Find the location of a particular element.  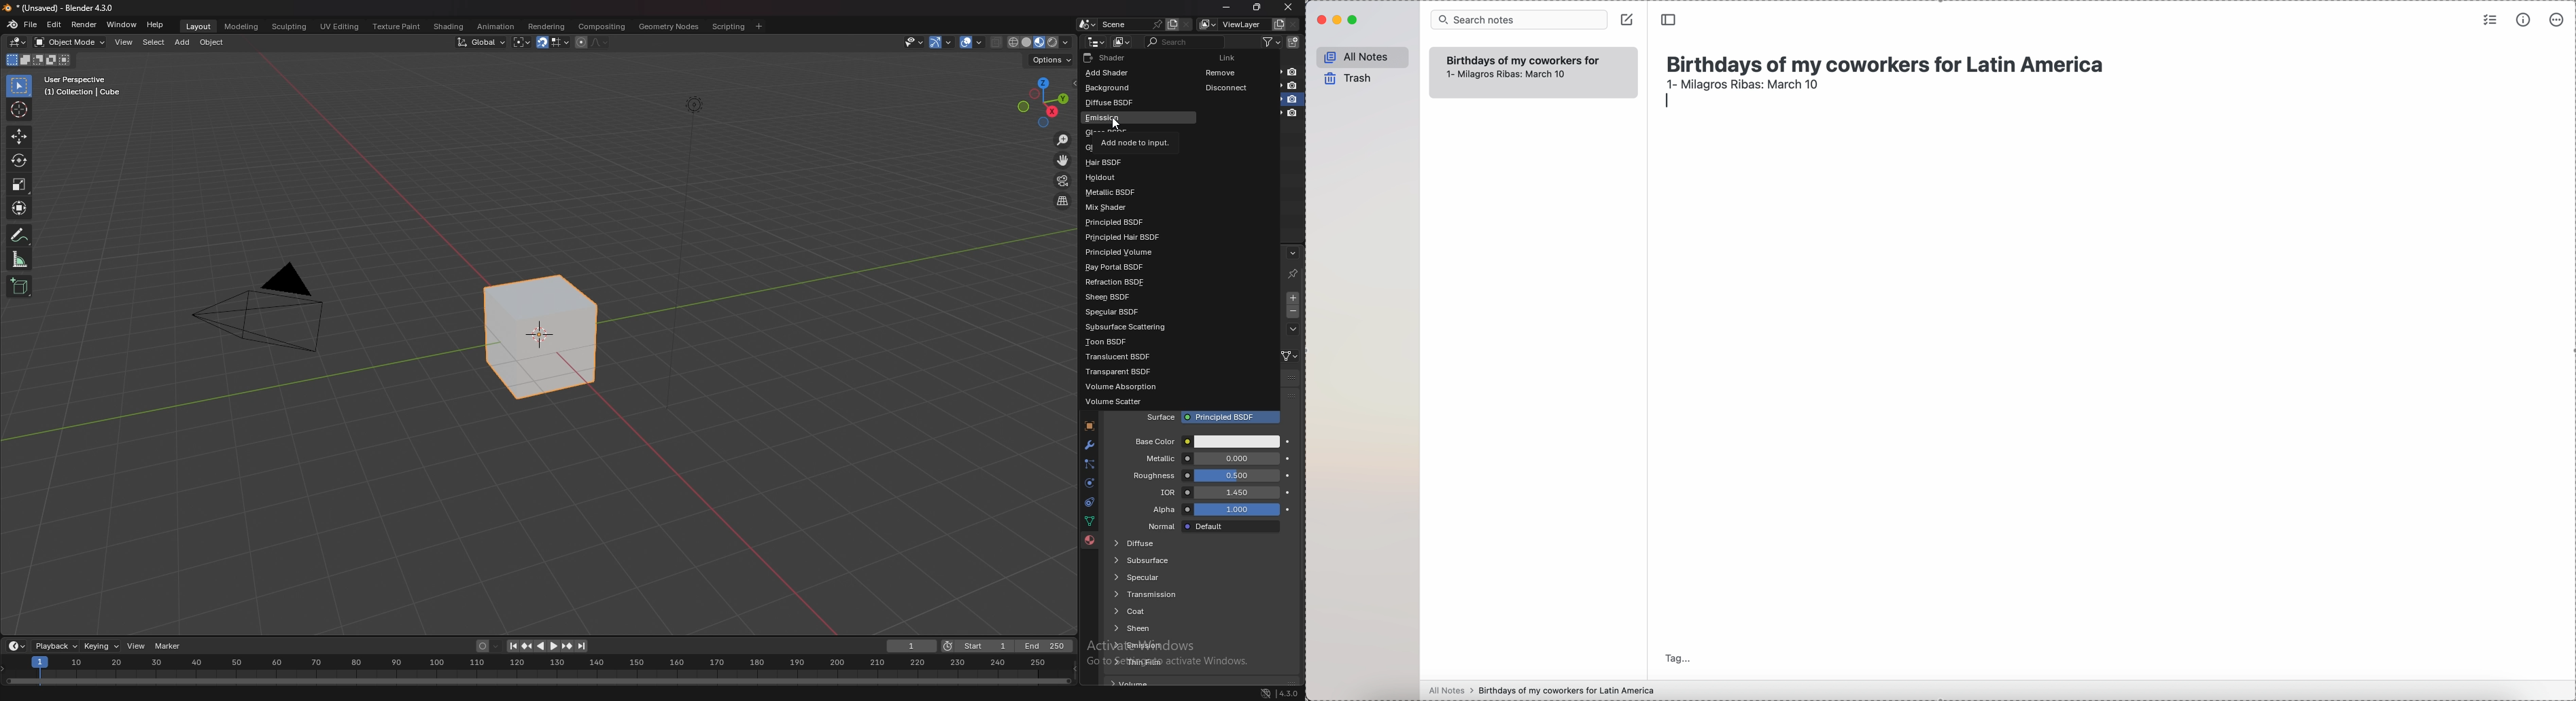

editor type is located at coordinates (1096, 41).